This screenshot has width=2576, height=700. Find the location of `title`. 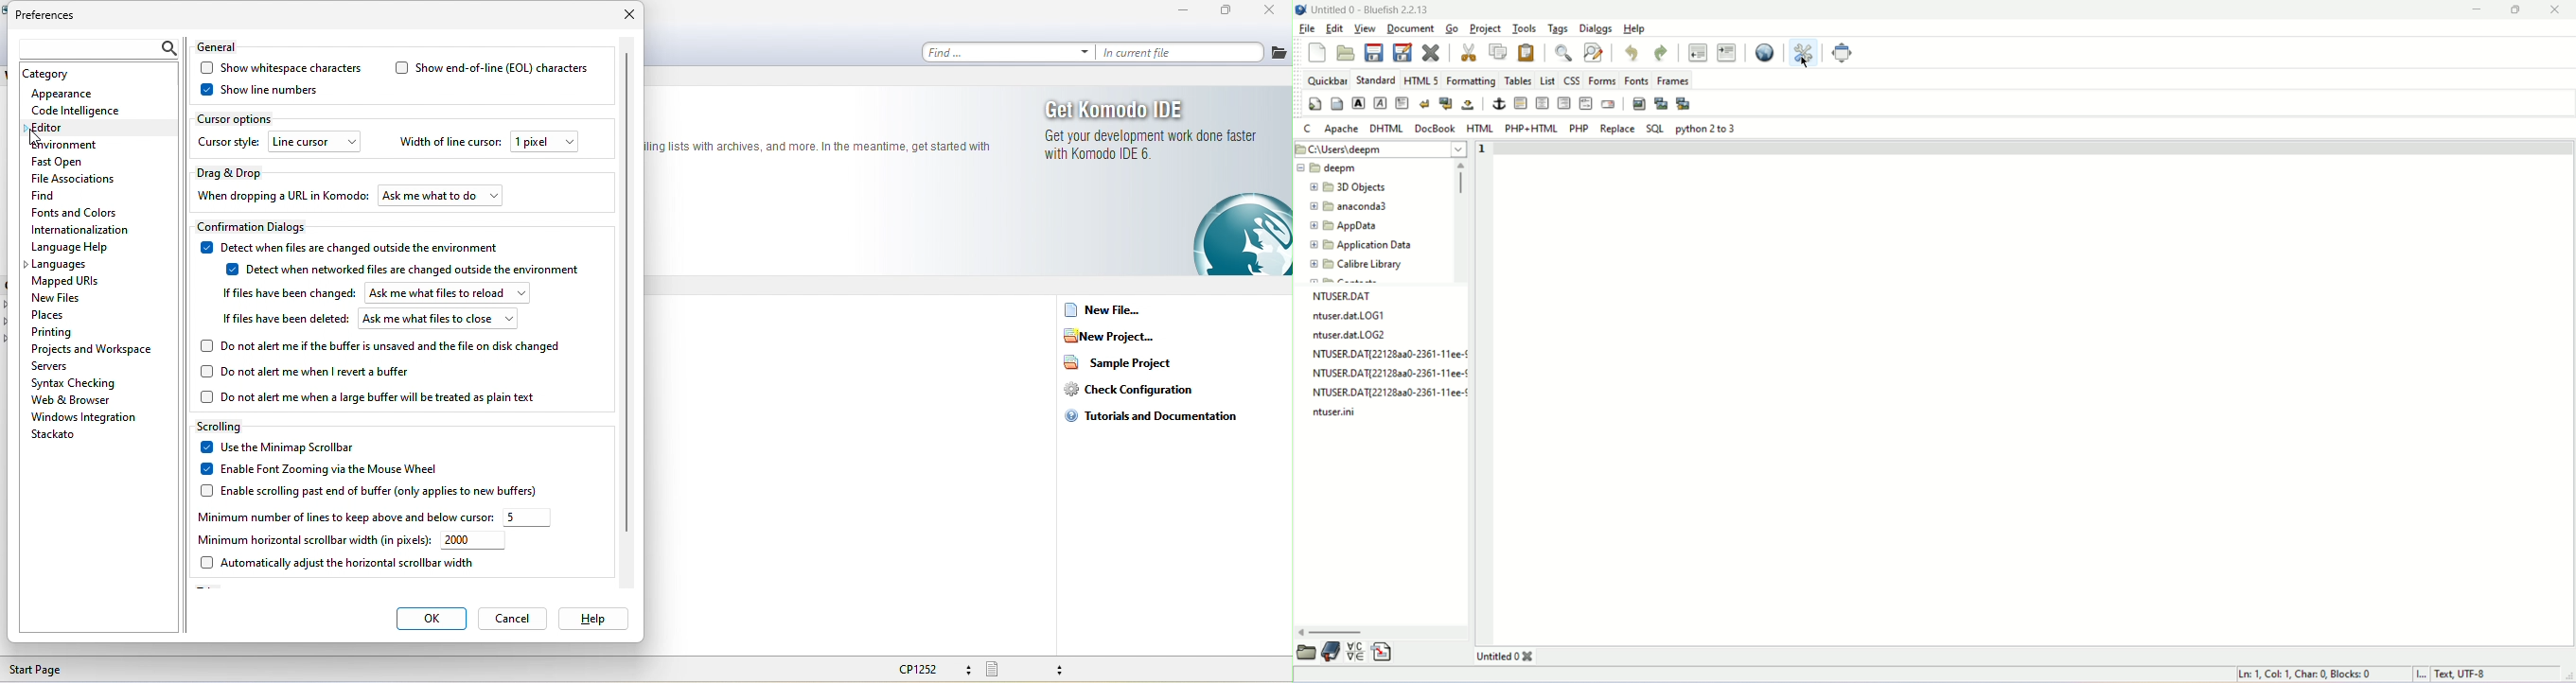

title is located at coordinates (1370, 8).